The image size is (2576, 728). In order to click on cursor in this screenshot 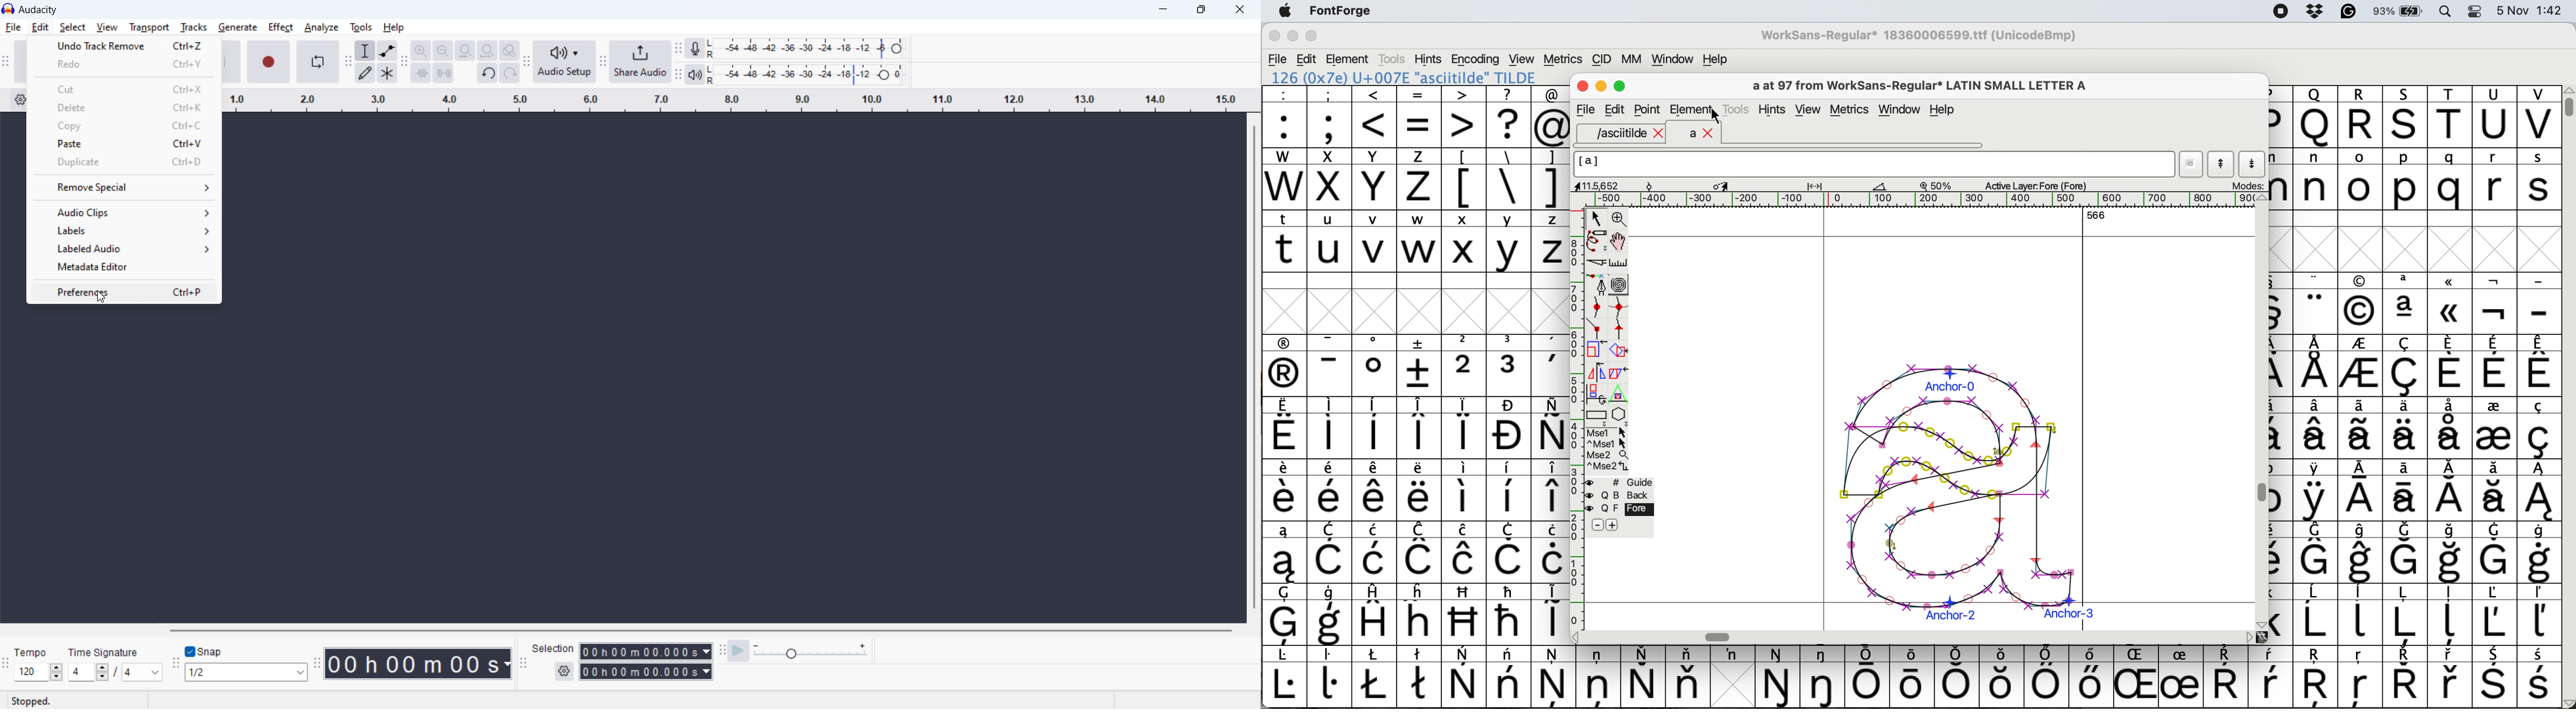, I will do `click(102, 298)`.